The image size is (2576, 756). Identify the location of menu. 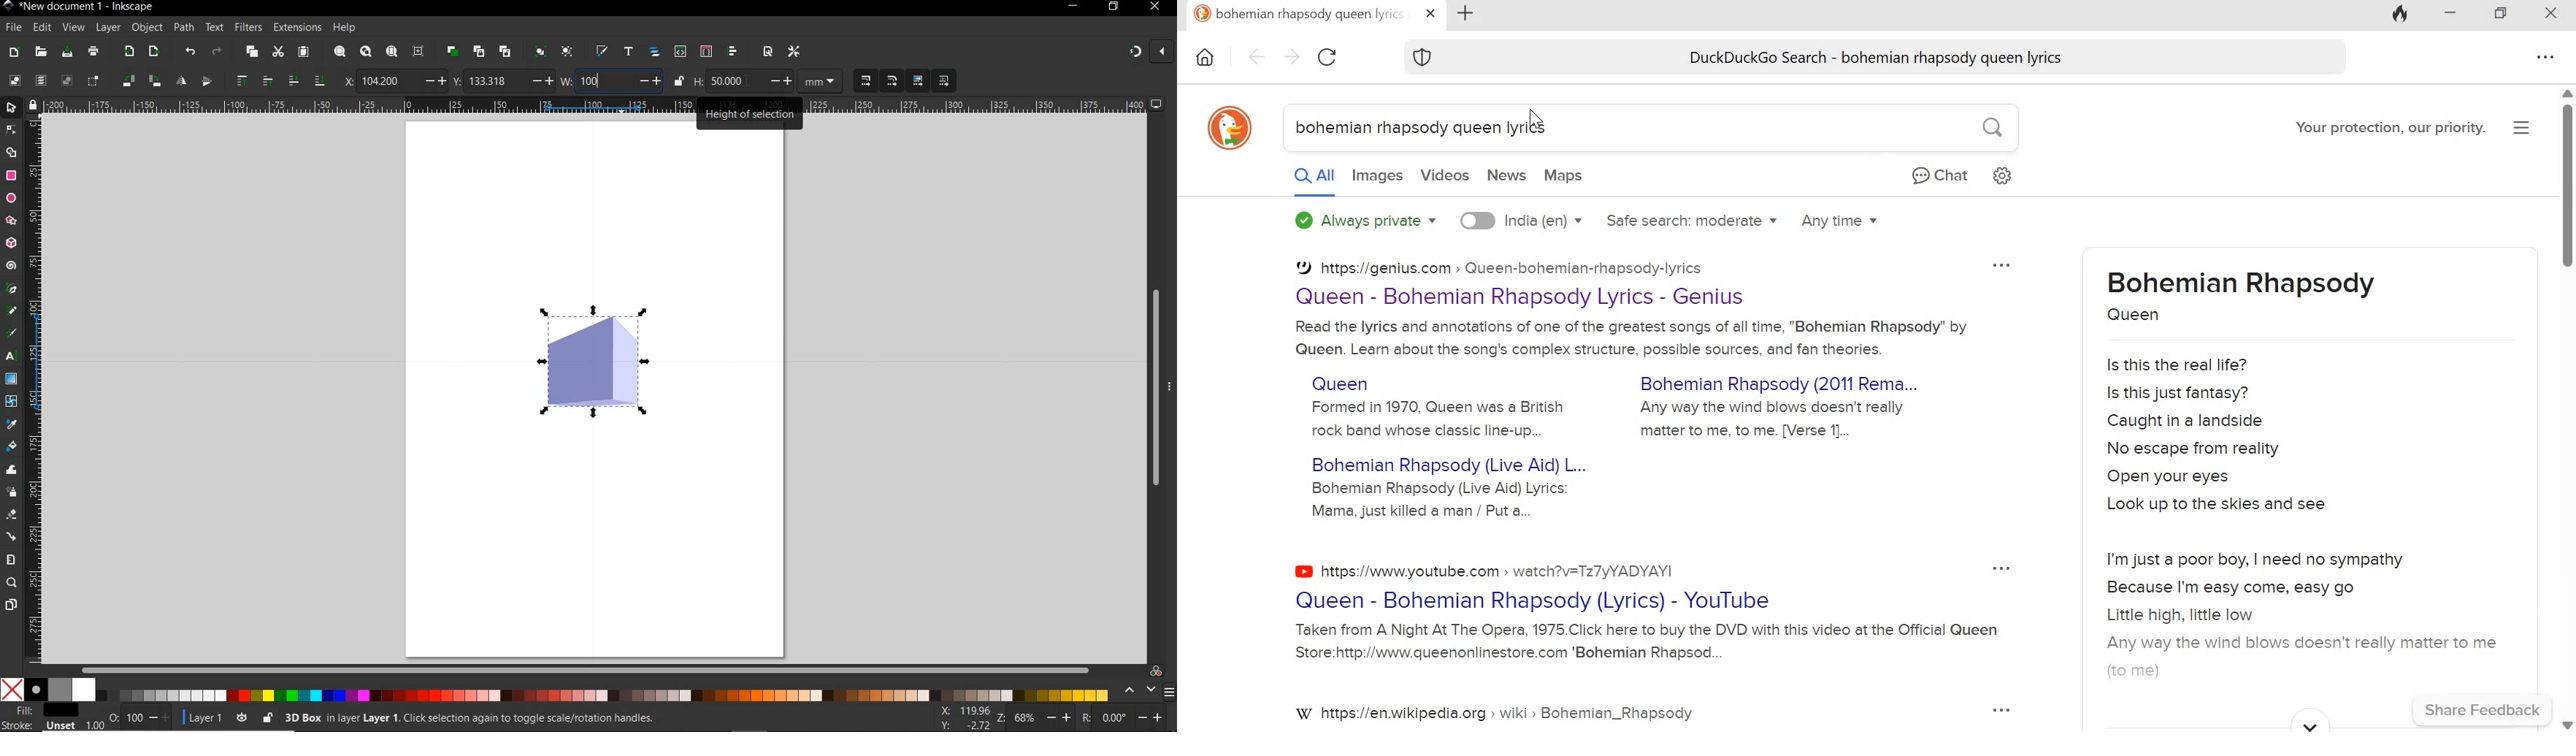
(1170, 692).